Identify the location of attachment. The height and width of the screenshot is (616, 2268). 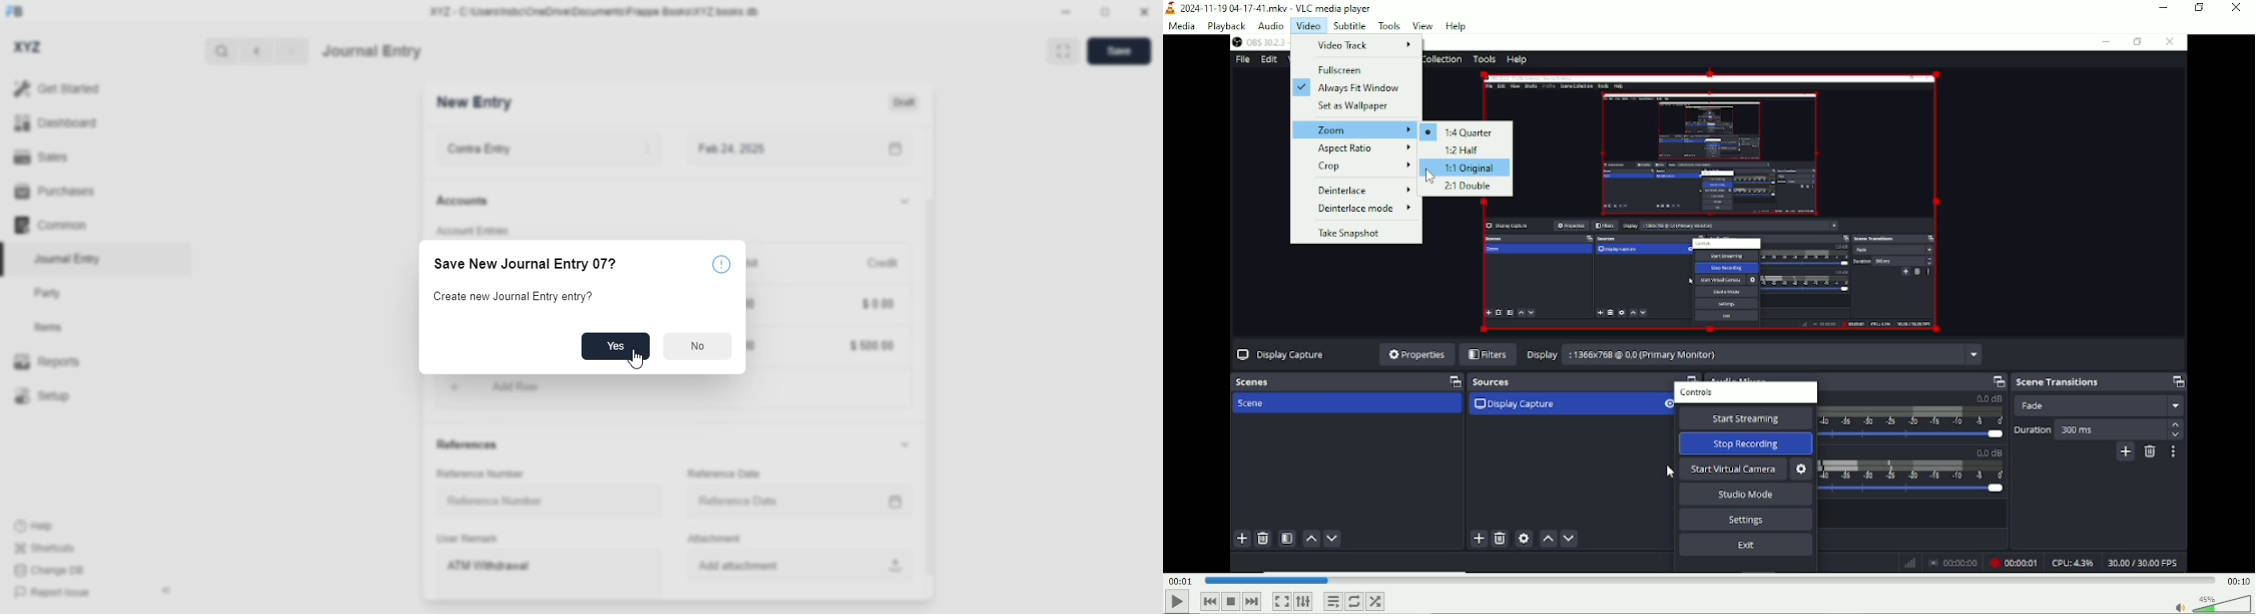
(715, 540).